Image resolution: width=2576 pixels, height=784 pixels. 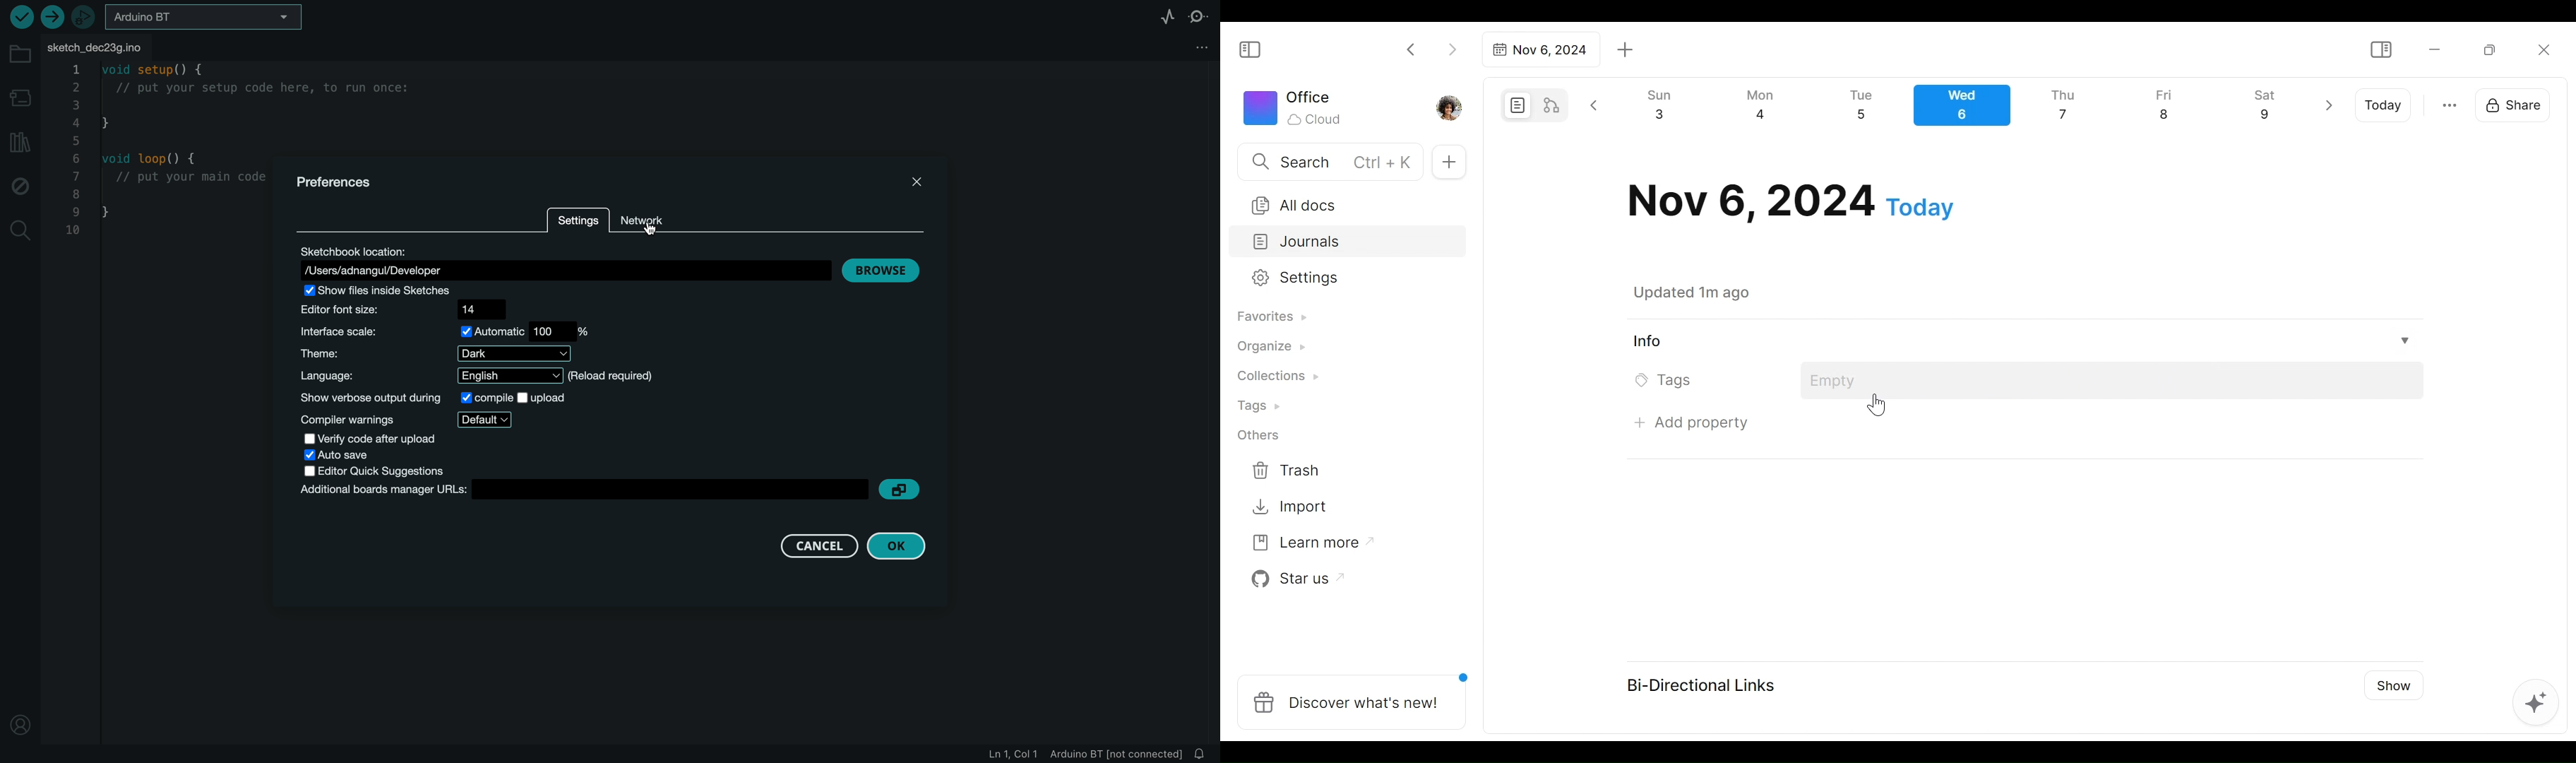 I want to click on code, so click(x=163, y=153).